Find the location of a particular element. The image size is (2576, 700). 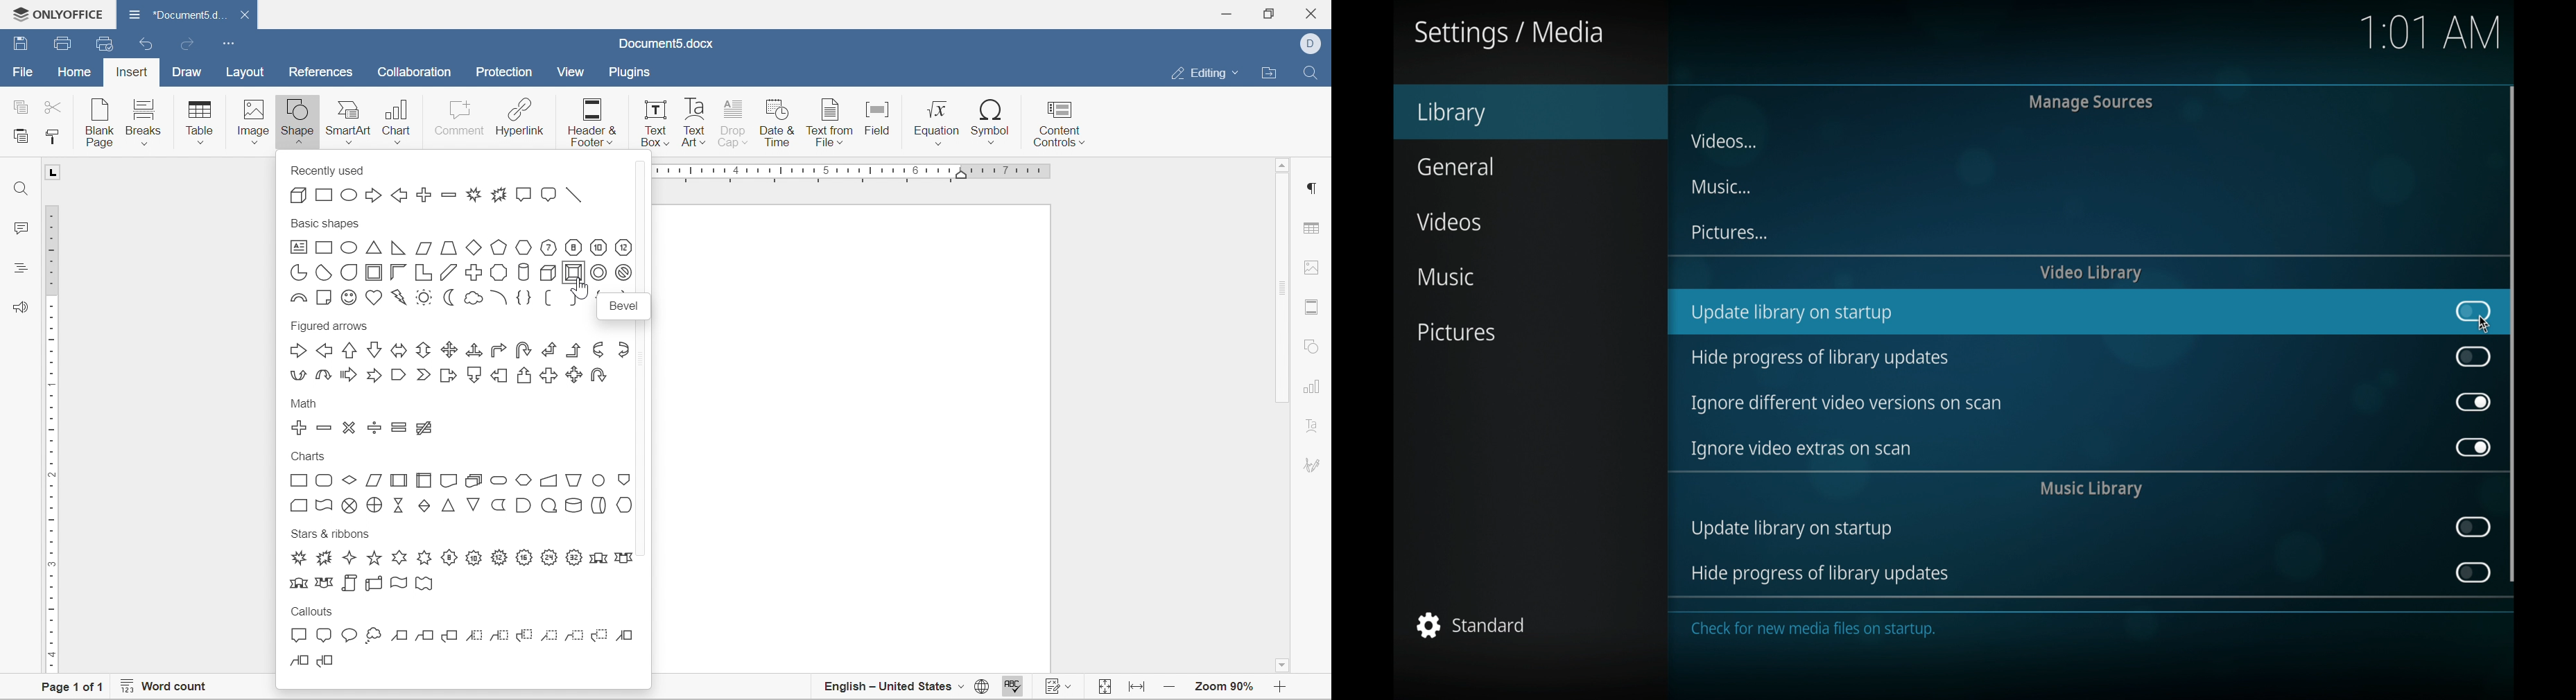

english - united states is located at coordinates (894, 685).